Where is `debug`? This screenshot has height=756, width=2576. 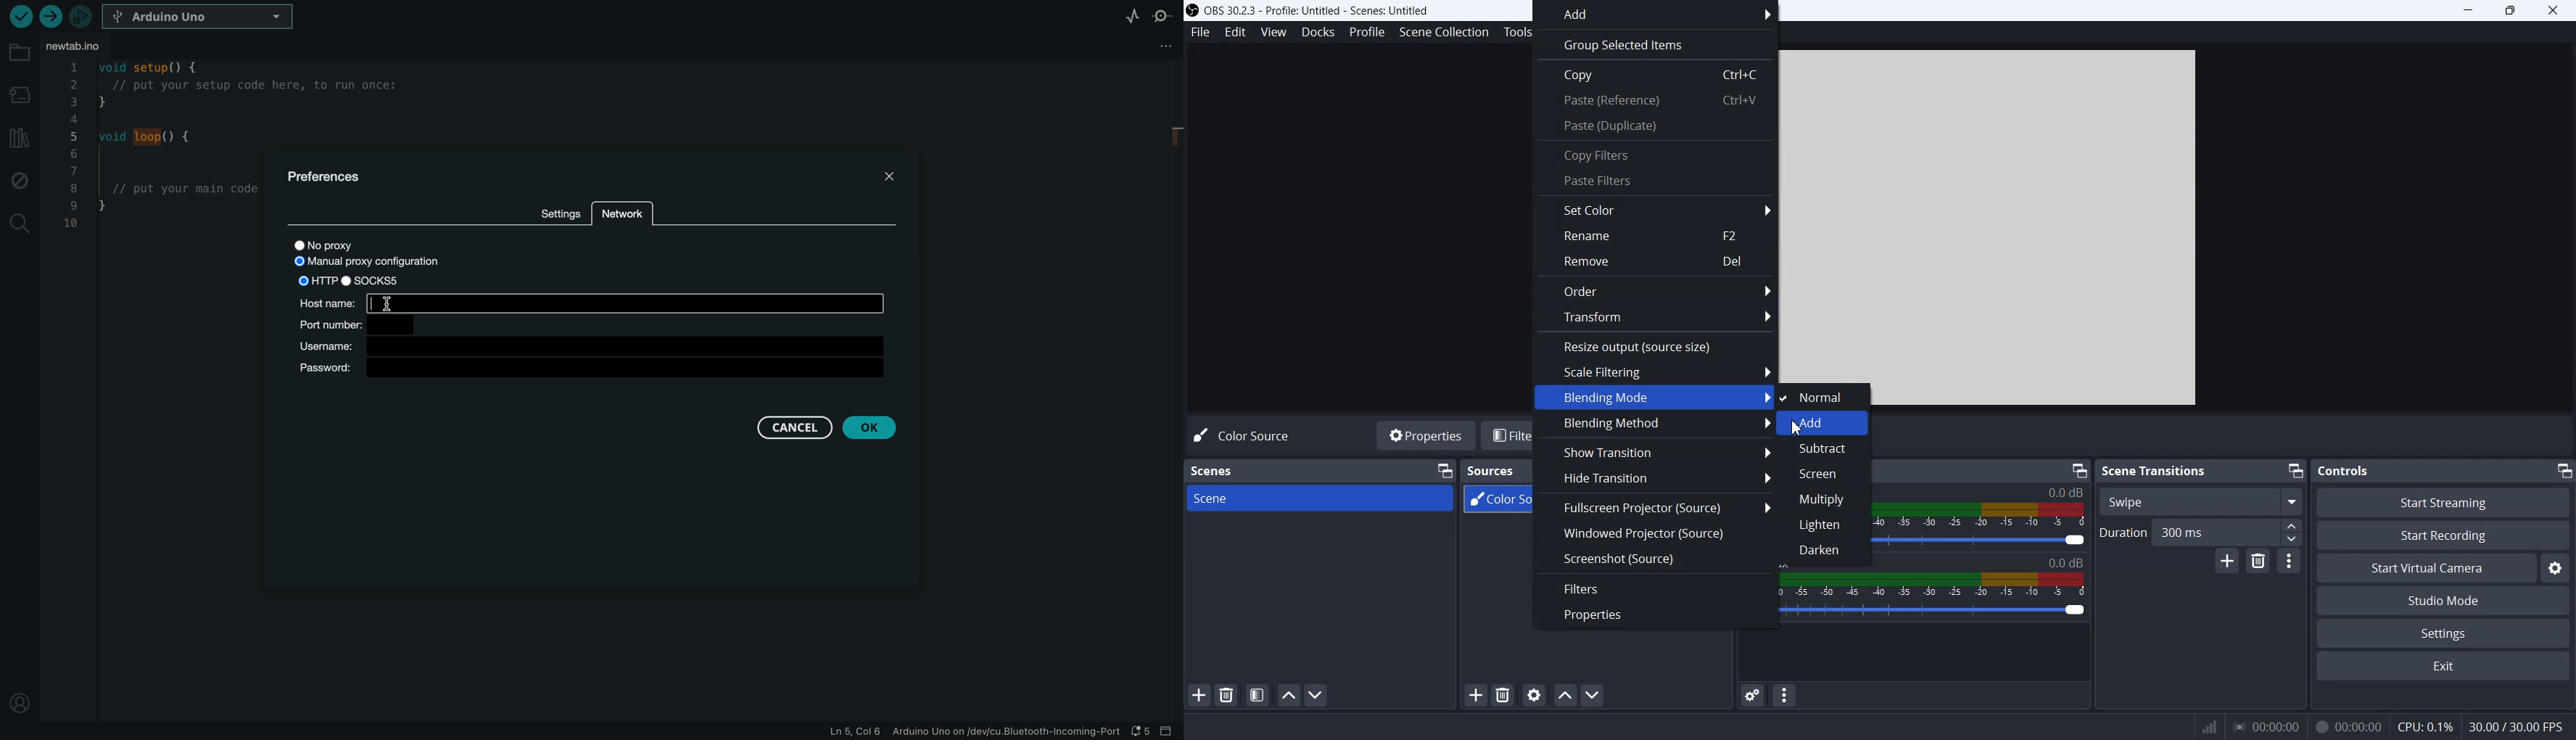
debug is located at coordinates (19, 178).